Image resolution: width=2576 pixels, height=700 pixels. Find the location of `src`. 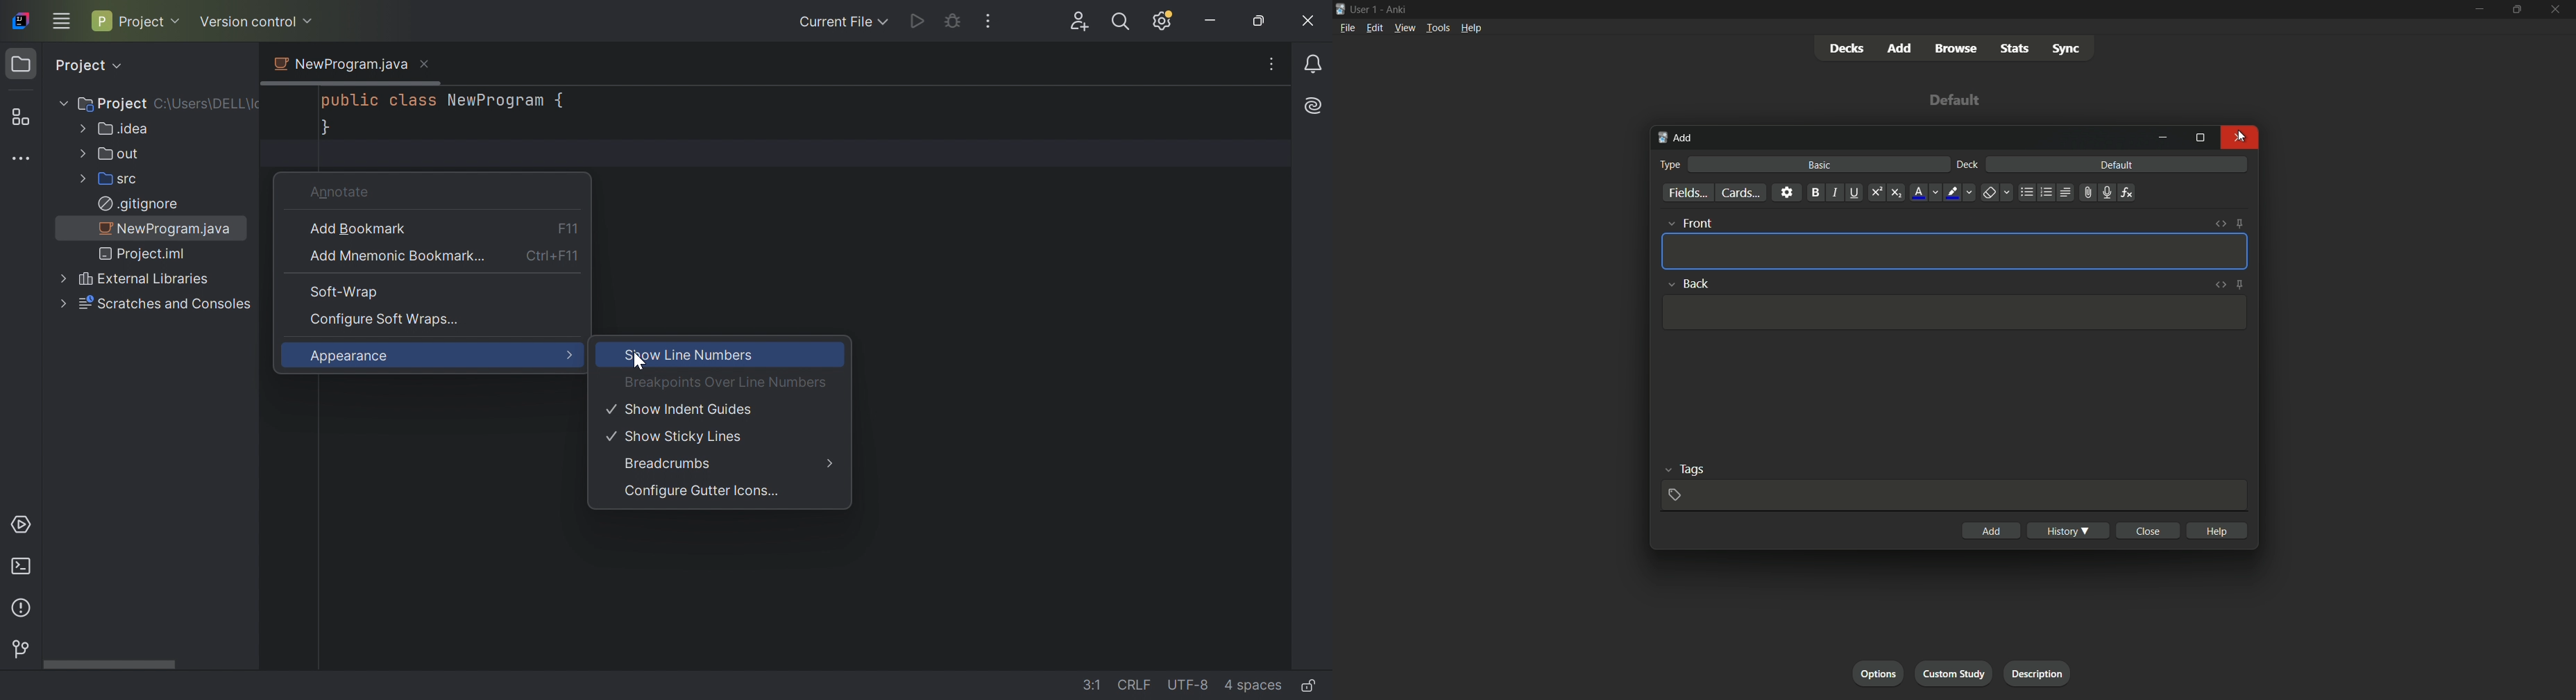

src is located at coordinates (123, 178).